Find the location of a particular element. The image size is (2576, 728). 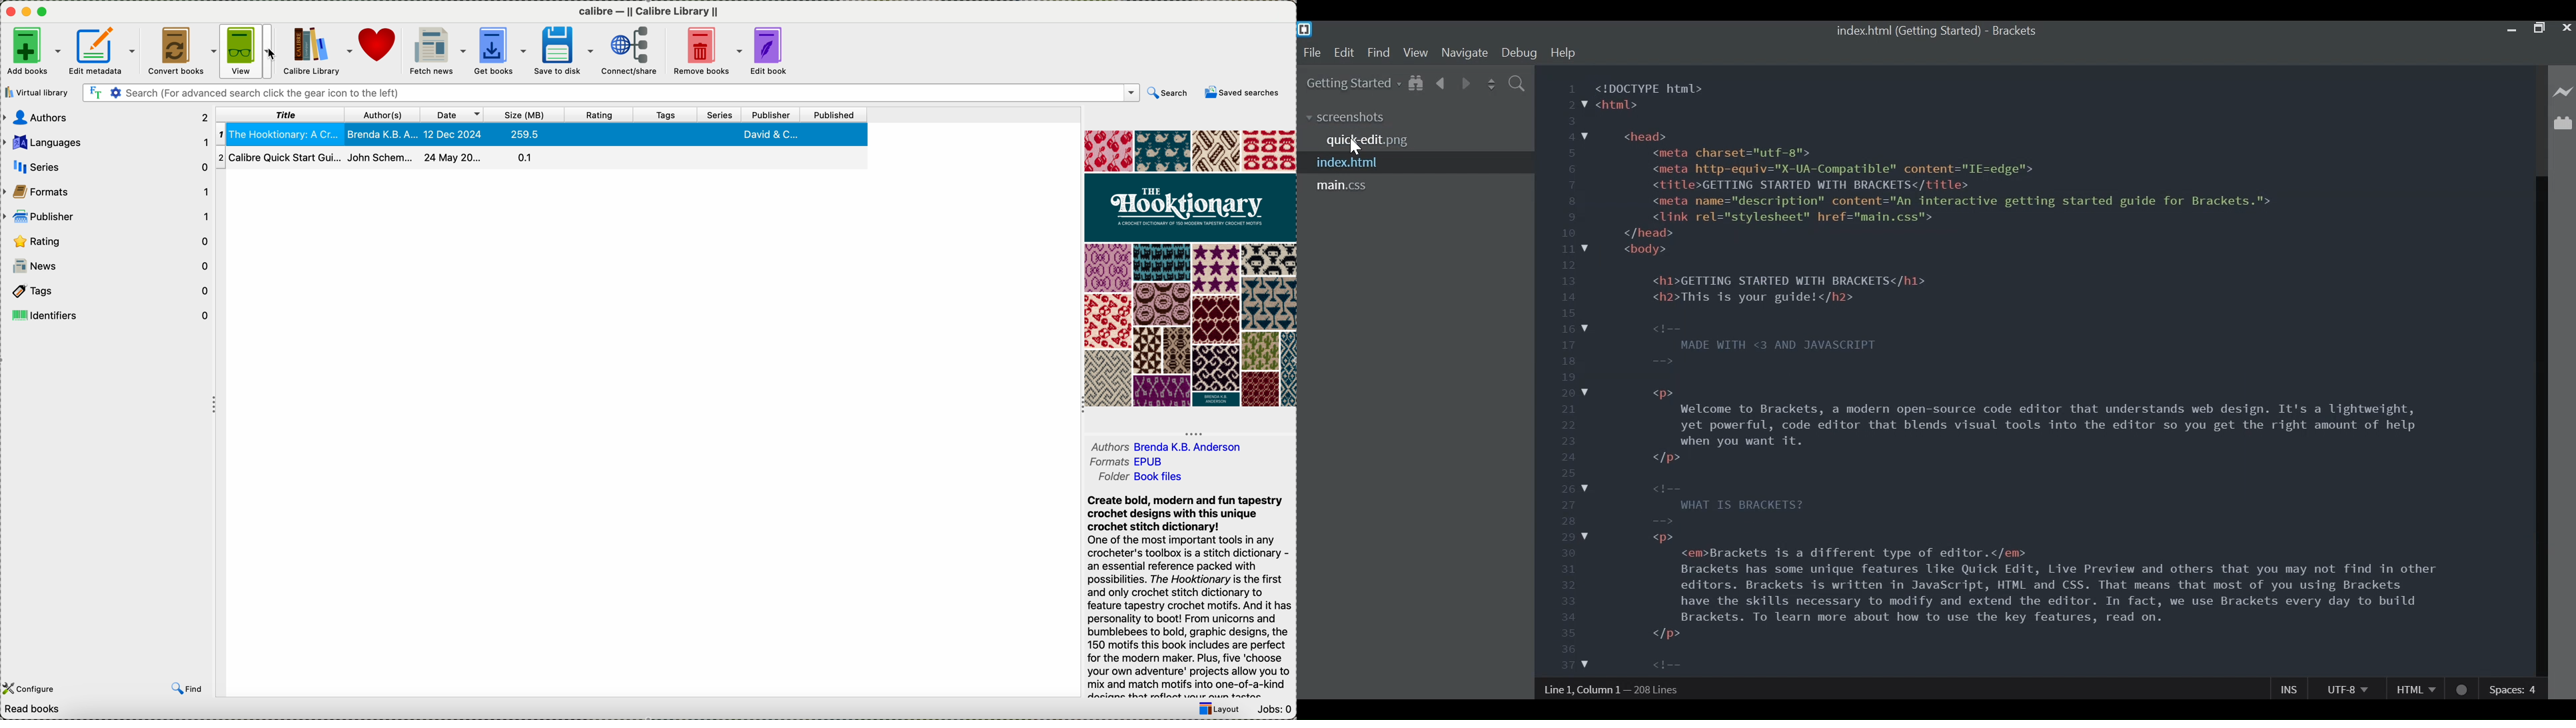

Restore is located at coordinates (2537, 27).